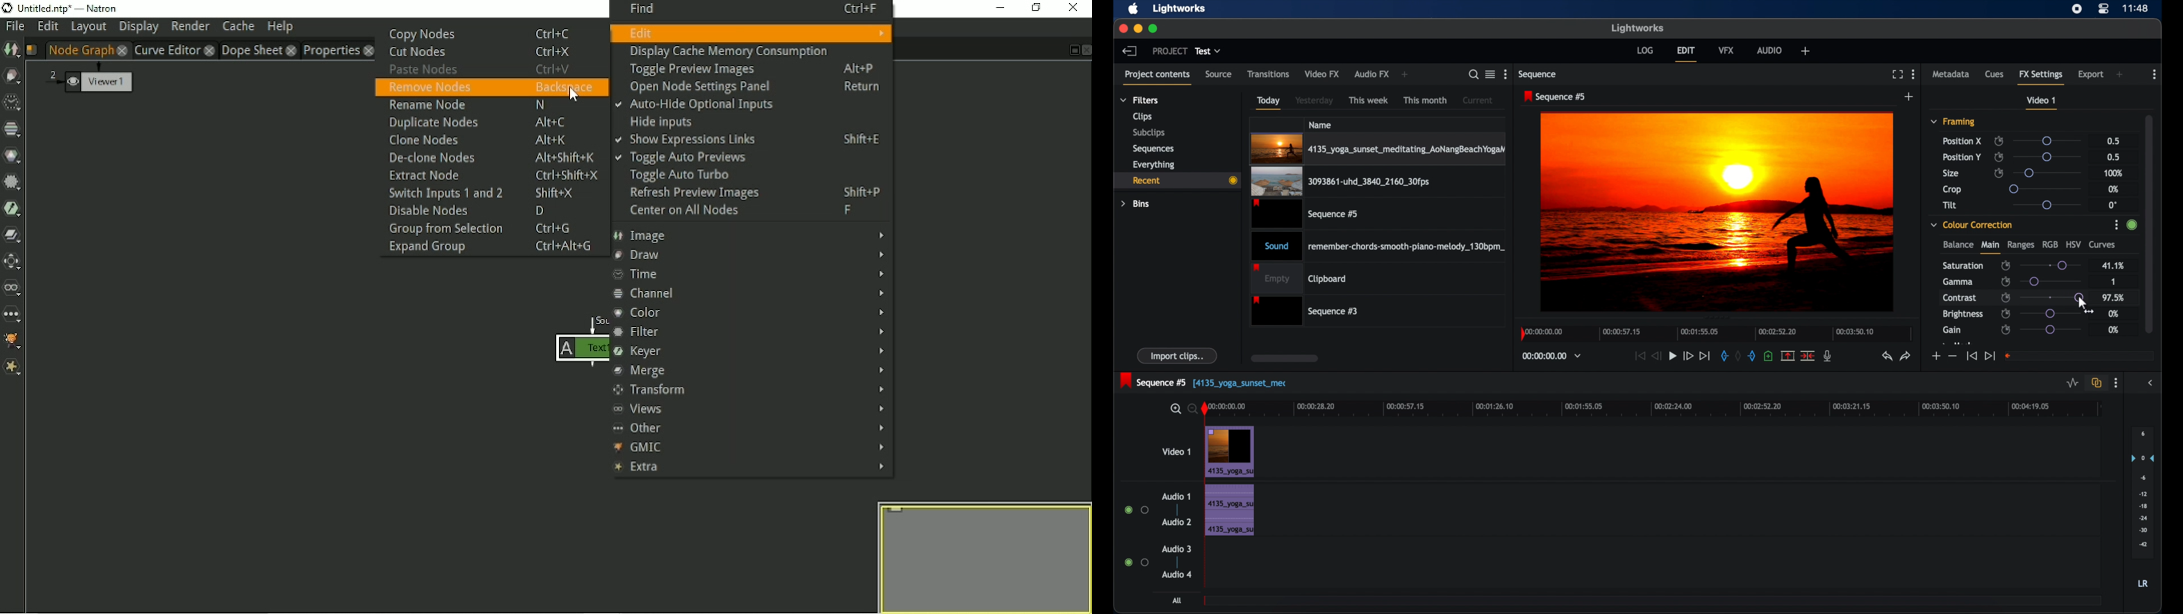 This screenshot has width=2184, height=616. Describe the element at coordinates (1268, 102) in the screenshot. I see `today` at that location.